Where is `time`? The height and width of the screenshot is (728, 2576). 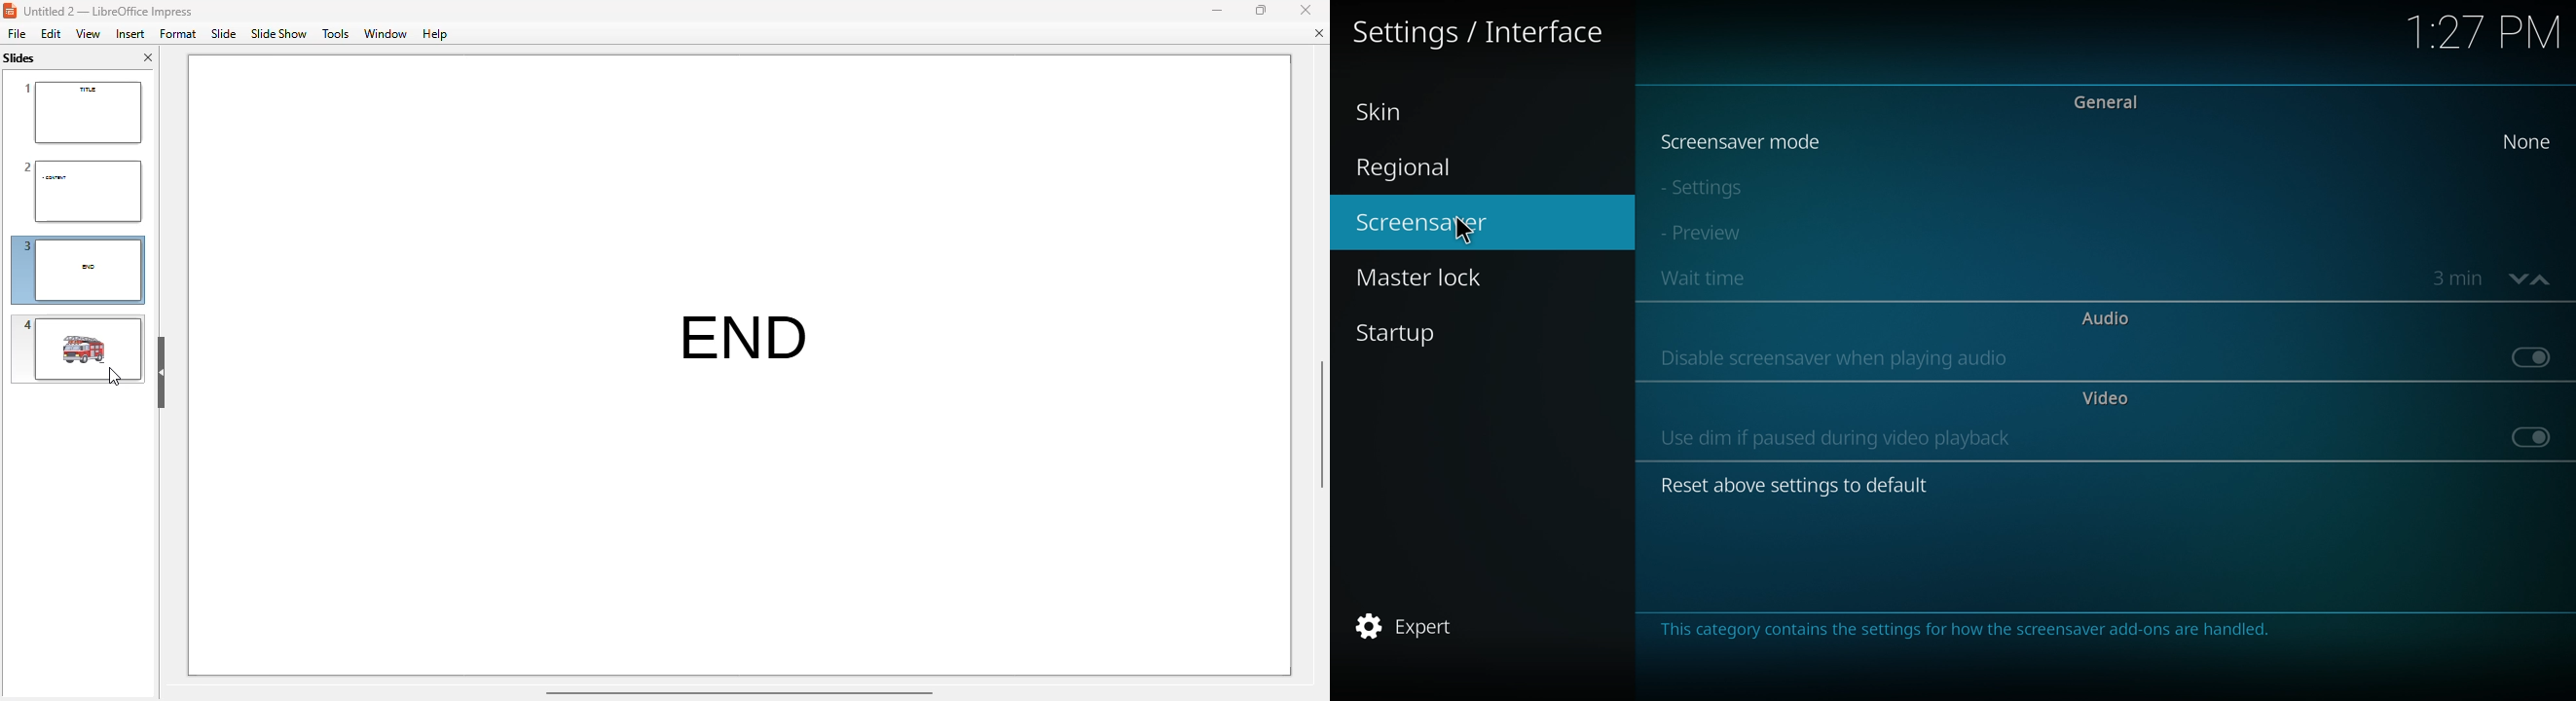 time is located at coordinates (2458, 278).